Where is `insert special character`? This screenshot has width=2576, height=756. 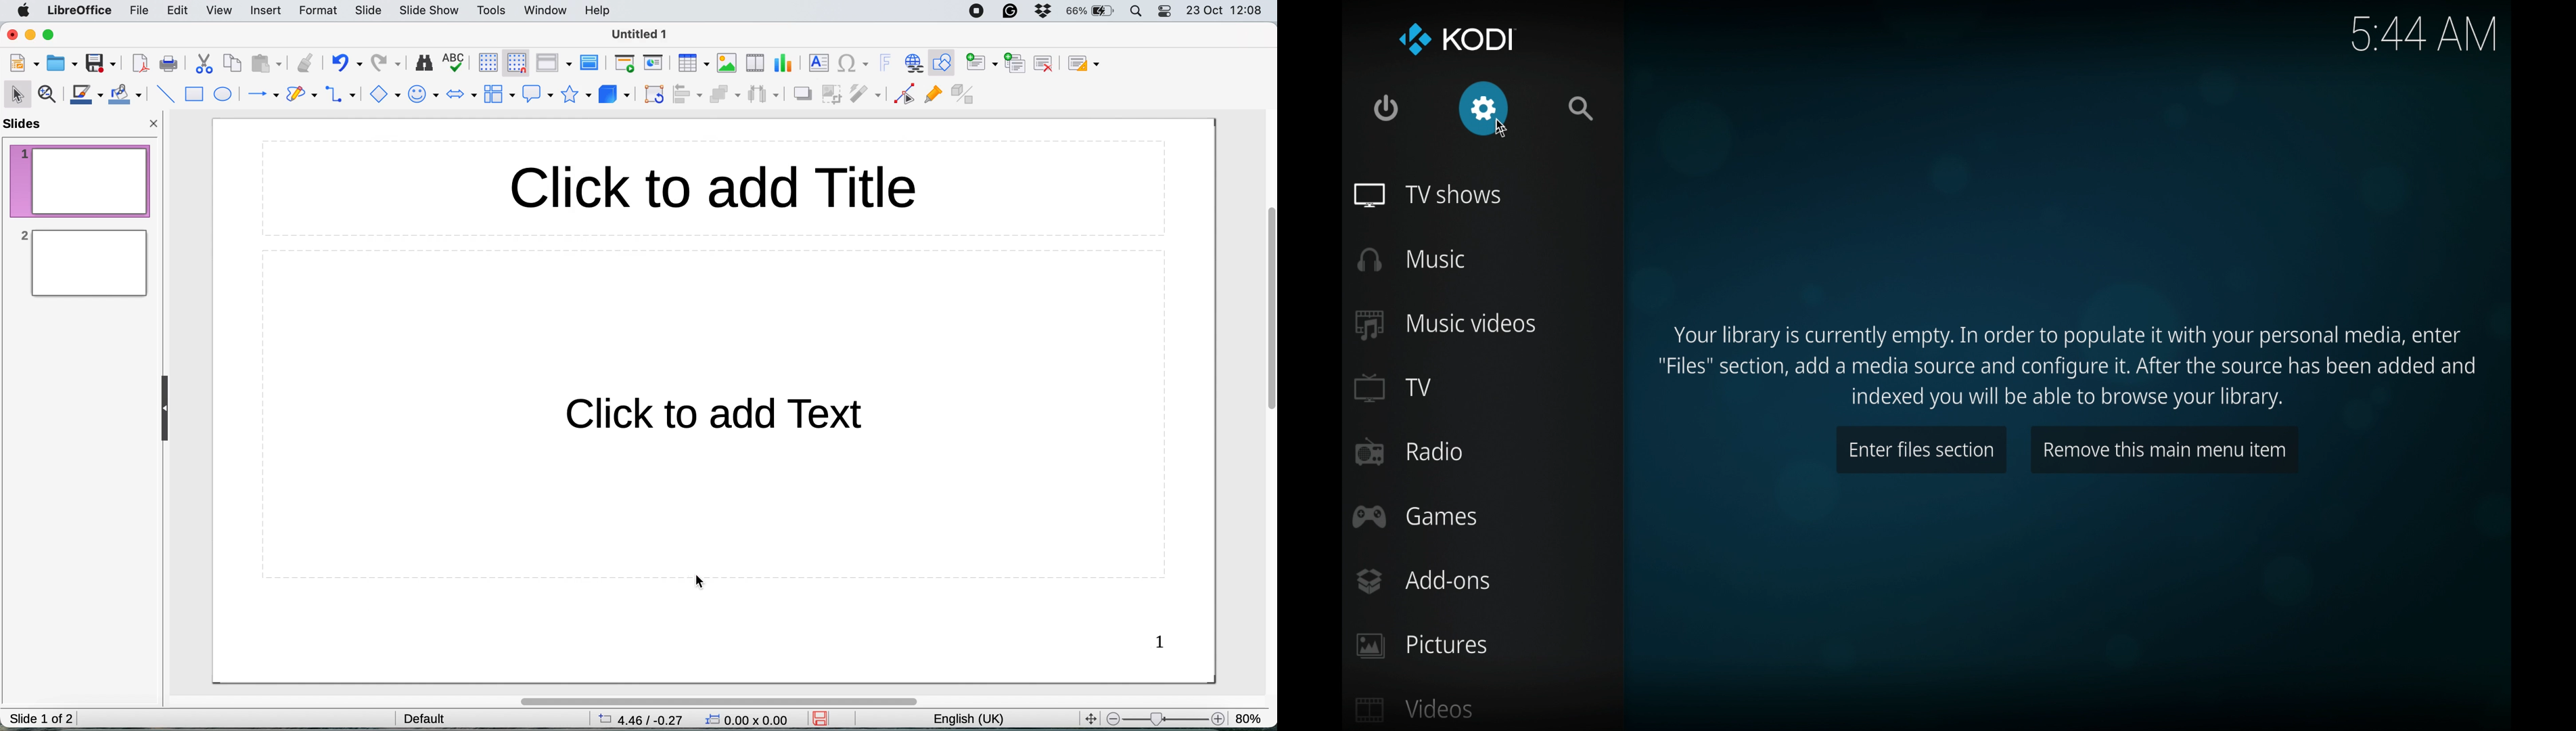 insert special character is located at coordinates (854, 64).